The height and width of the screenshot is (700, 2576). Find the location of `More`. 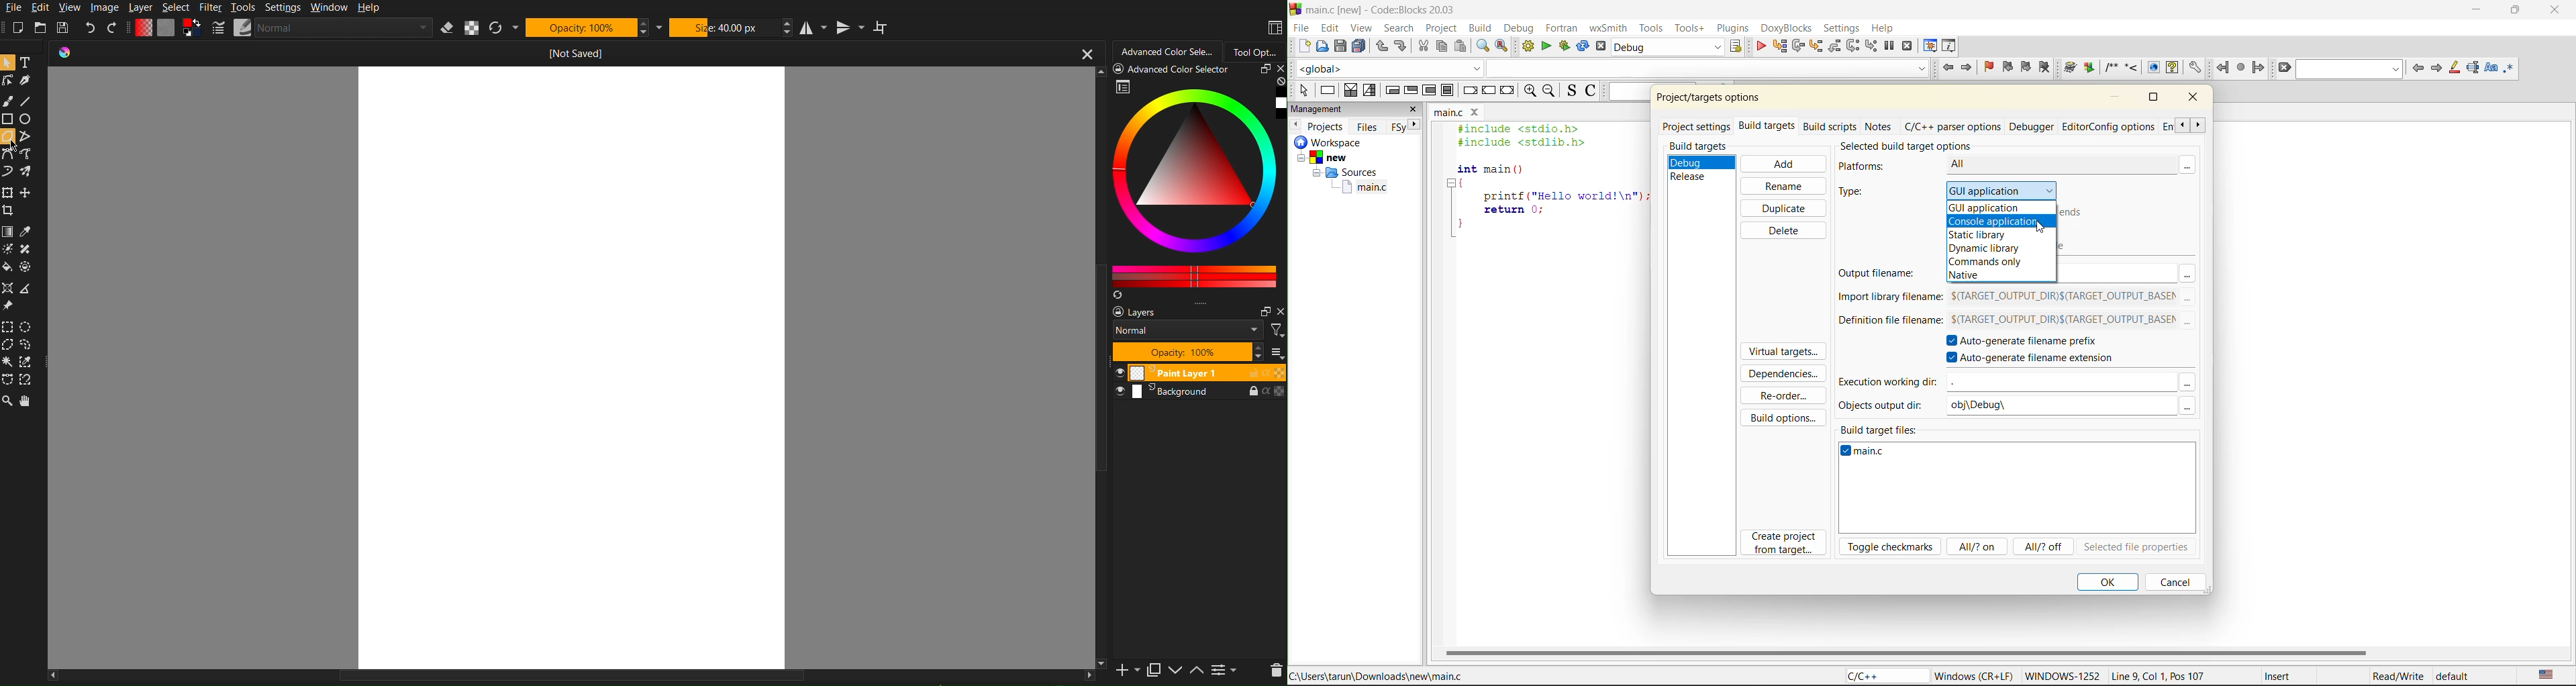

More is located at coordinates (2187, 383).